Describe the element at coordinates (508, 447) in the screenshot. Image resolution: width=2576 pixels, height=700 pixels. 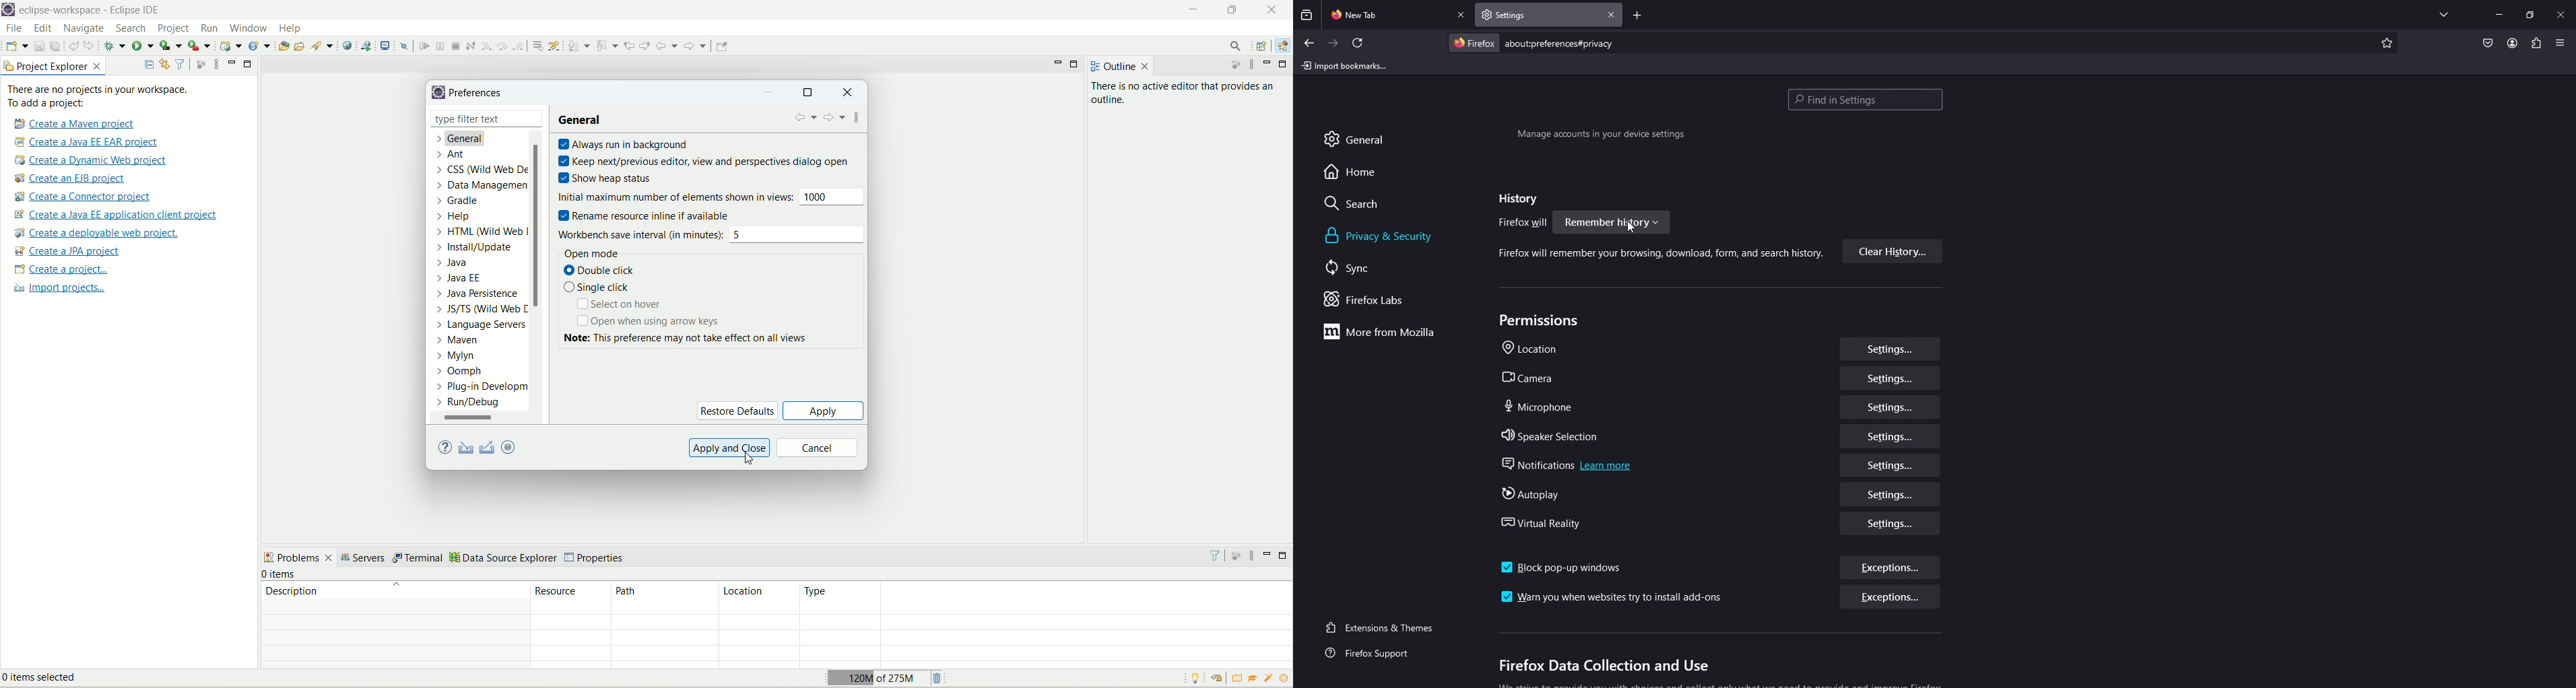
I see `oomph preference recorder` at that location.